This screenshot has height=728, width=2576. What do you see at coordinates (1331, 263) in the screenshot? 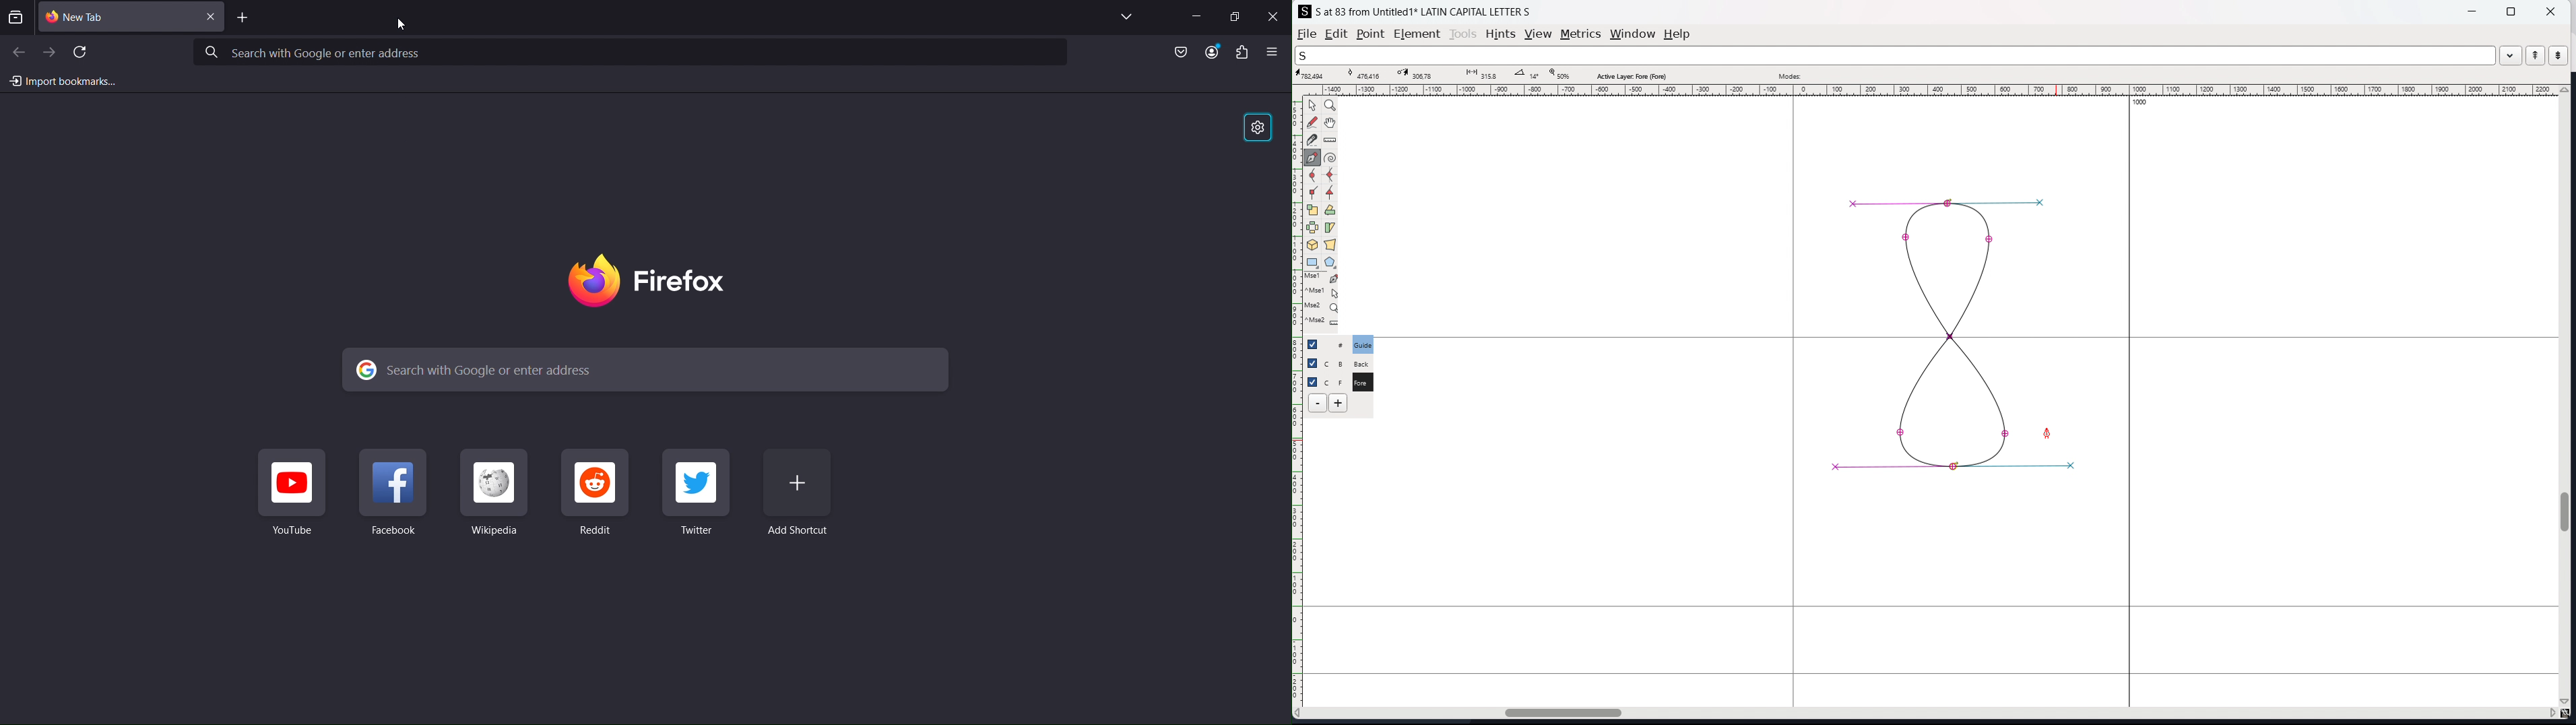
I see `polygon and stars` at bounding box center [1331, 263].